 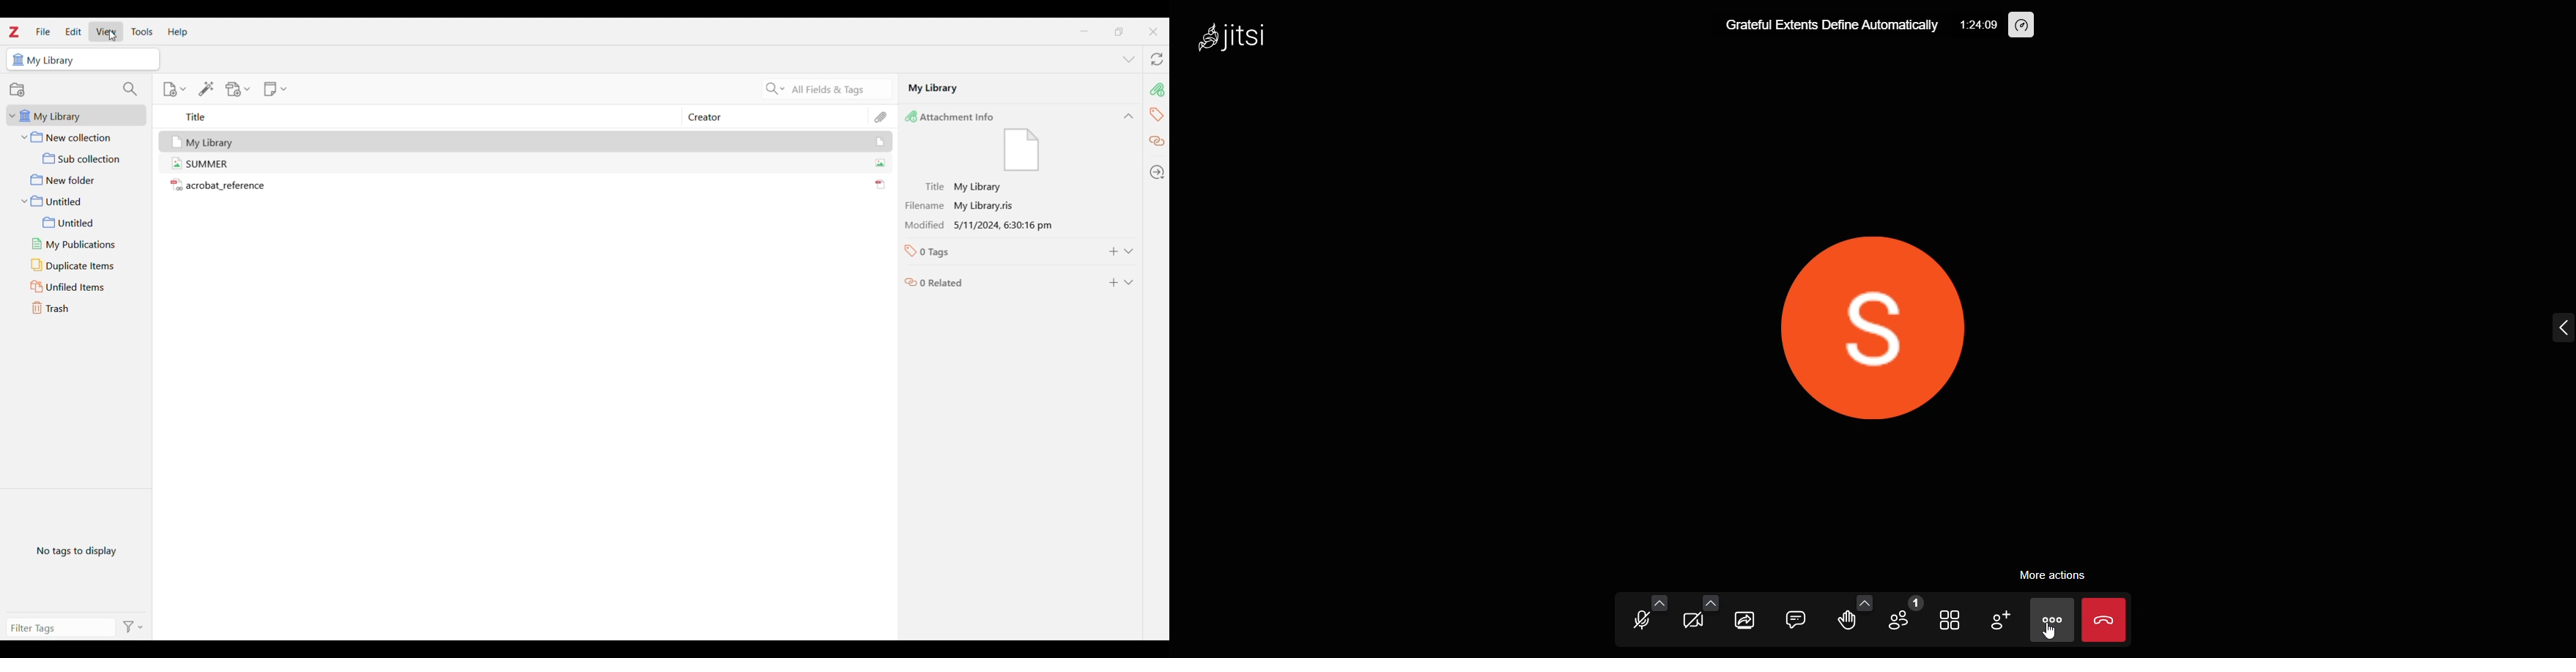 I want to click on tile view, so click(x=1950, y=620).